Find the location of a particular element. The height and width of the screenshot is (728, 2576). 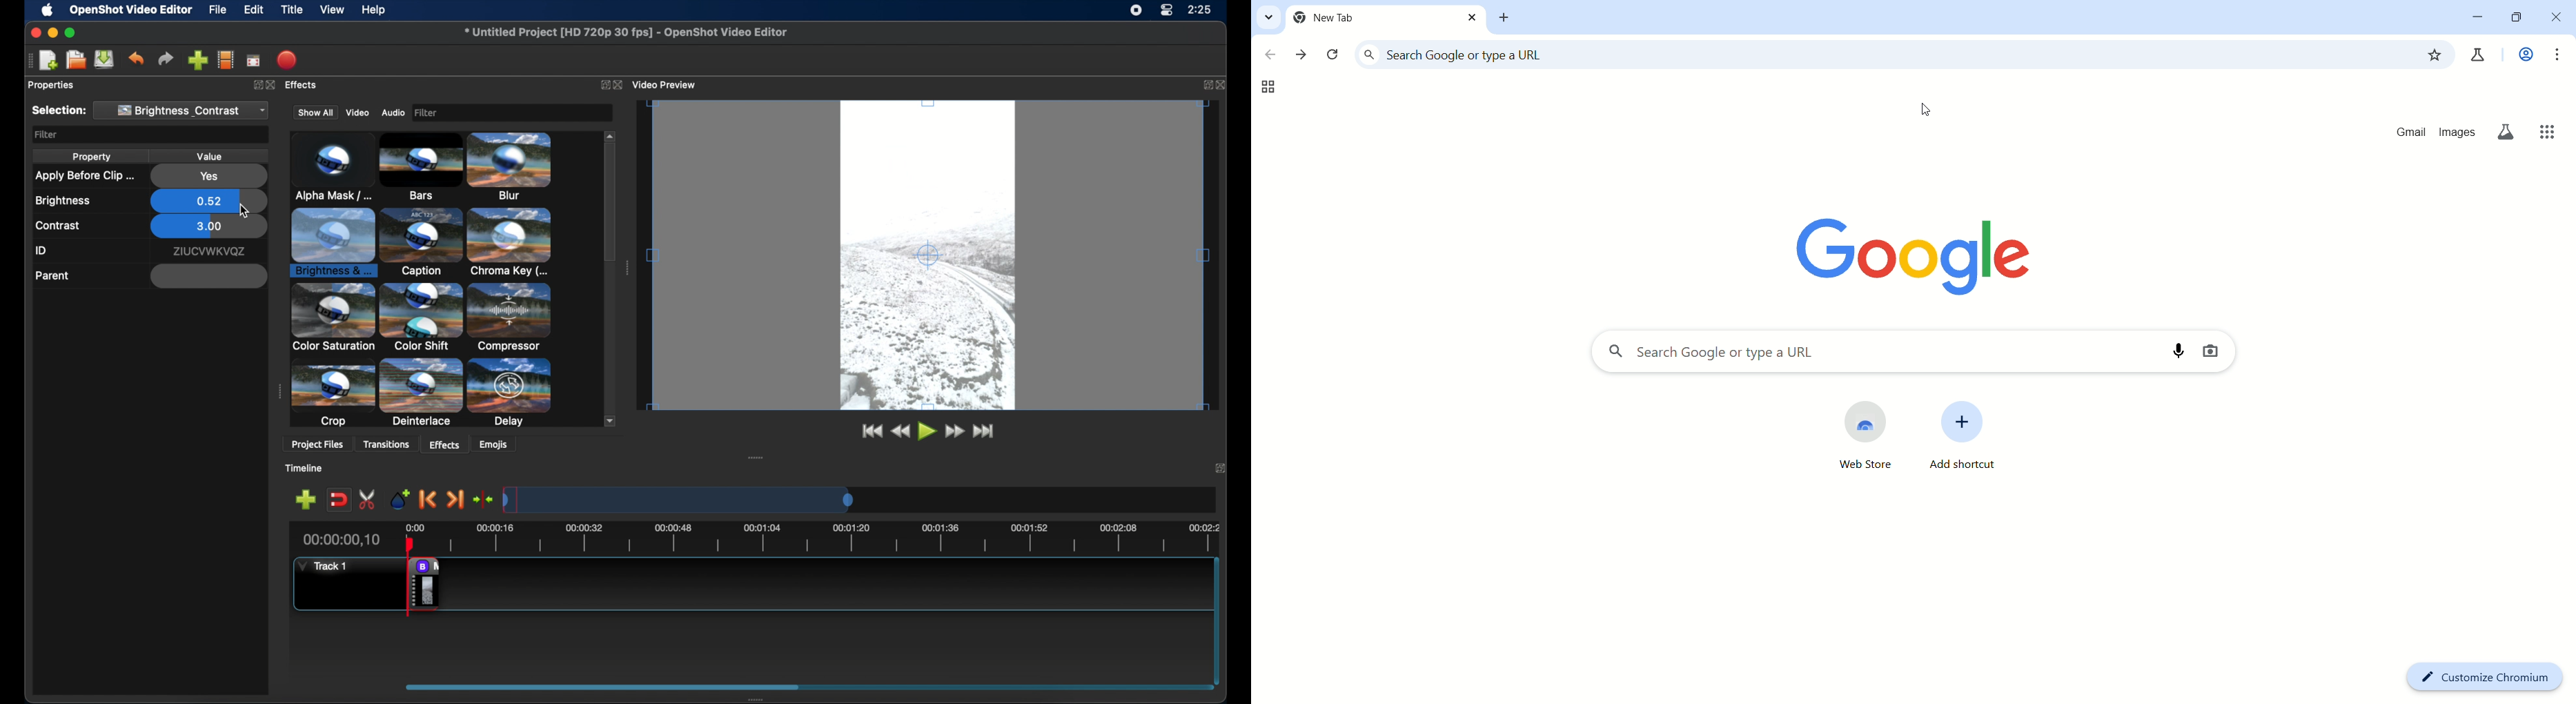

timeline scale is located at coordinates (819, 498).